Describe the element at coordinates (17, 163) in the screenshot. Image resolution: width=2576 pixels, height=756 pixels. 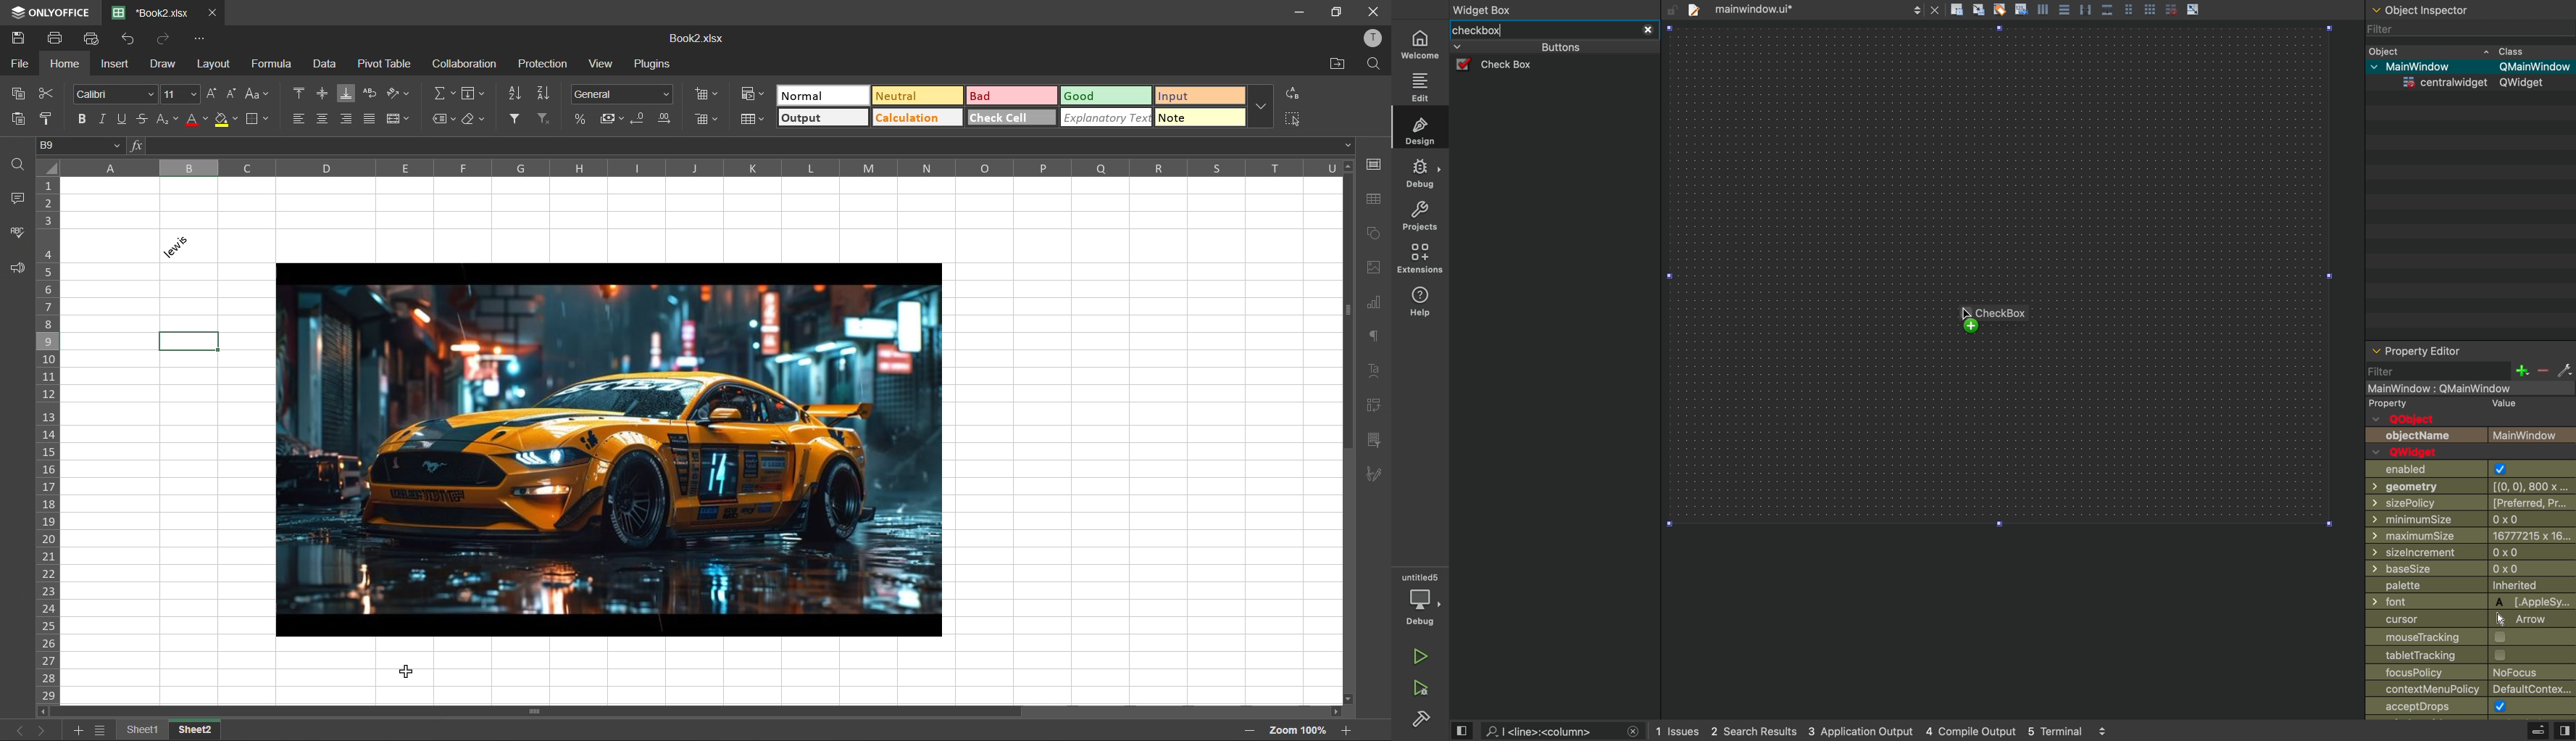
I see `find` at that location.